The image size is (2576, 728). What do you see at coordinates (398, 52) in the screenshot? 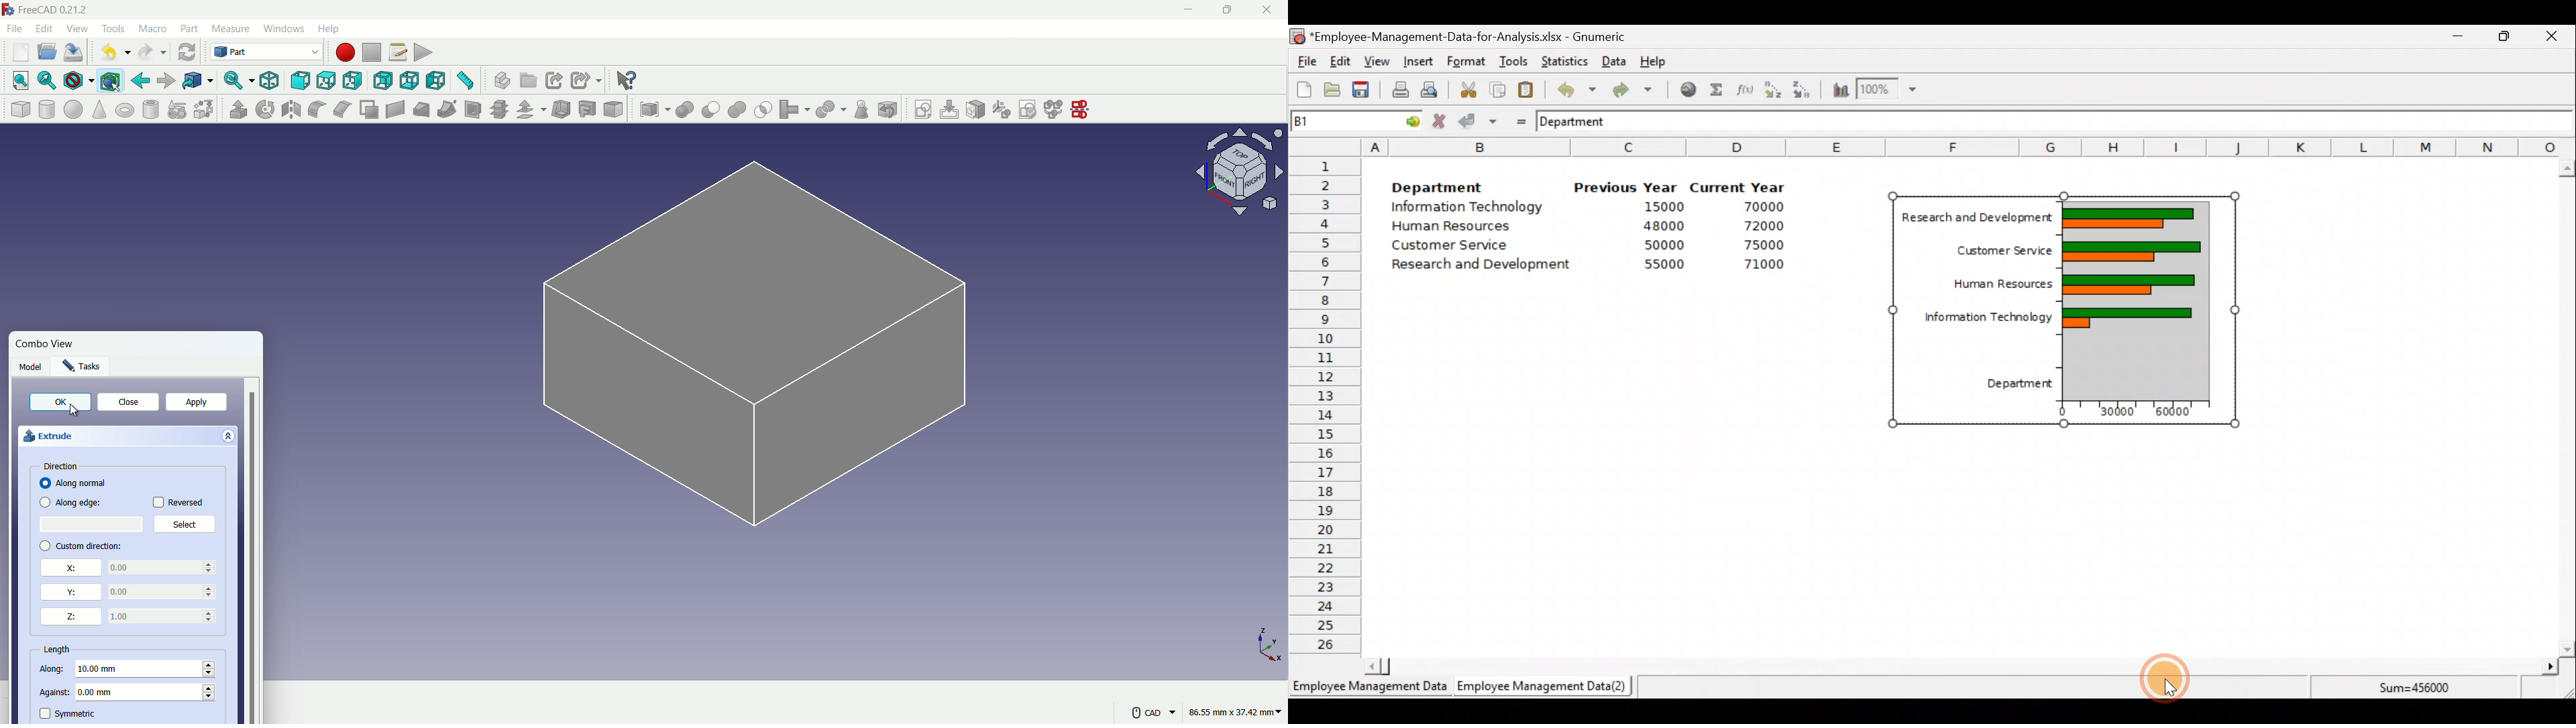
I see `macro settings` at bounding box center [398, 52].